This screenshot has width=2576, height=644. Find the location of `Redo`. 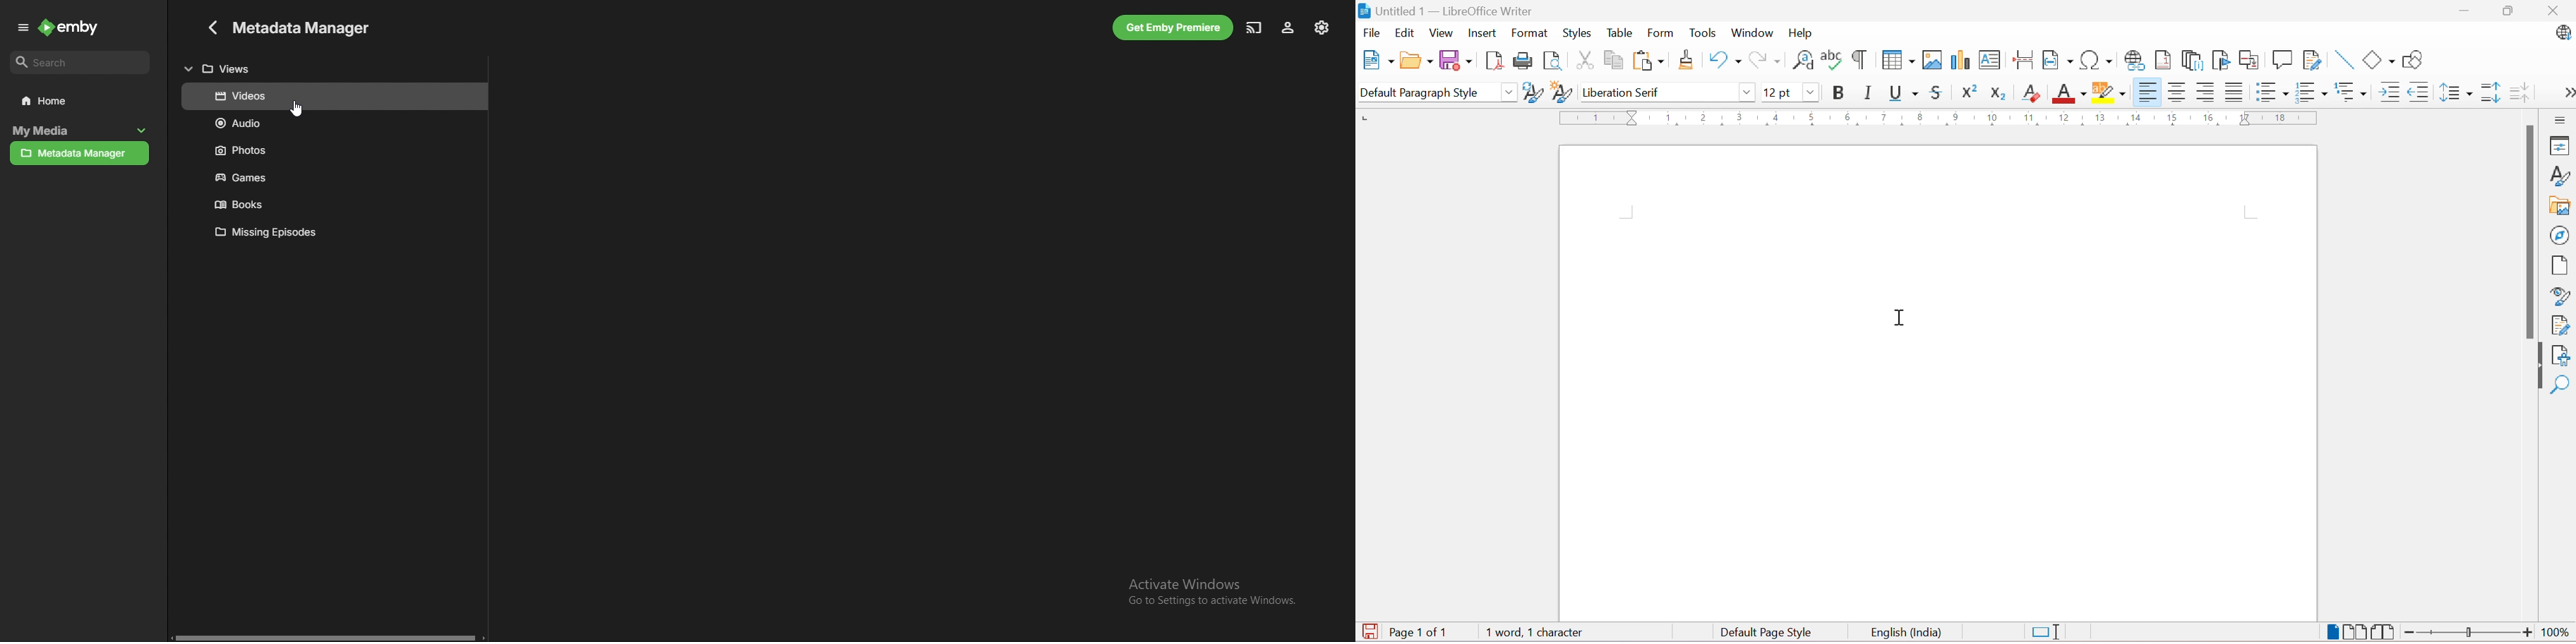

Redo is located at coordinates (1765, 60).